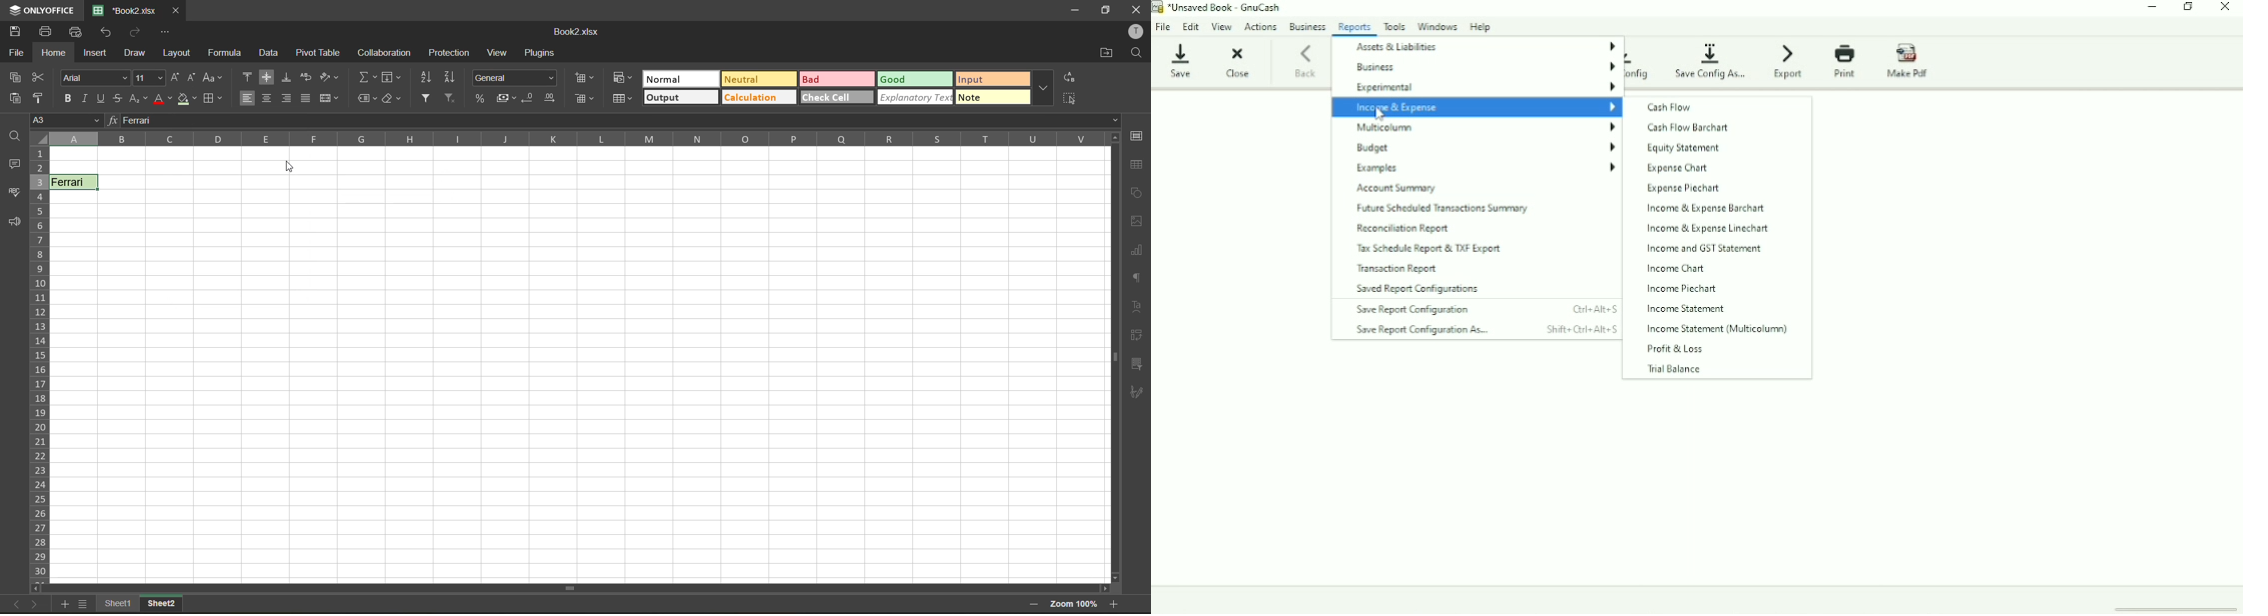  Describe the element at coordinates (55, 53) in the screenshot. I see `home` at that location.